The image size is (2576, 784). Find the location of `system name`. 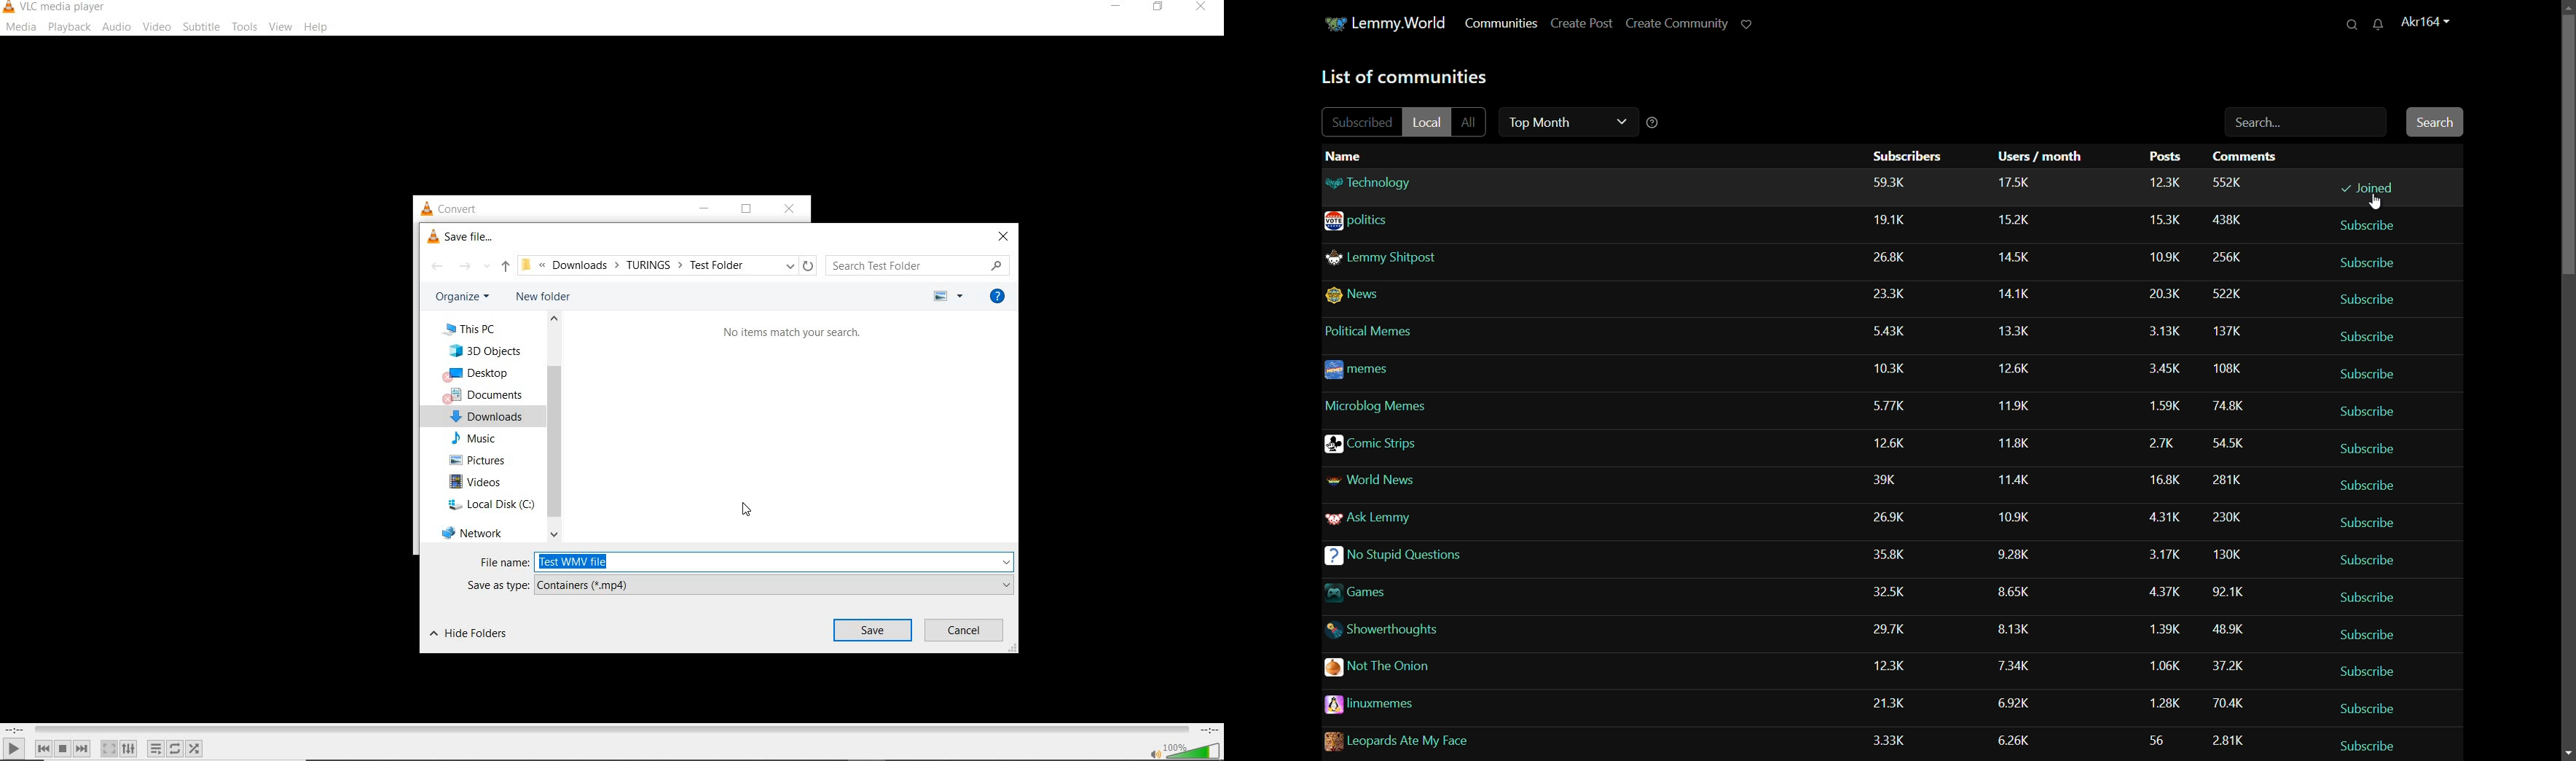

system name is located at coordinates (55, 8).